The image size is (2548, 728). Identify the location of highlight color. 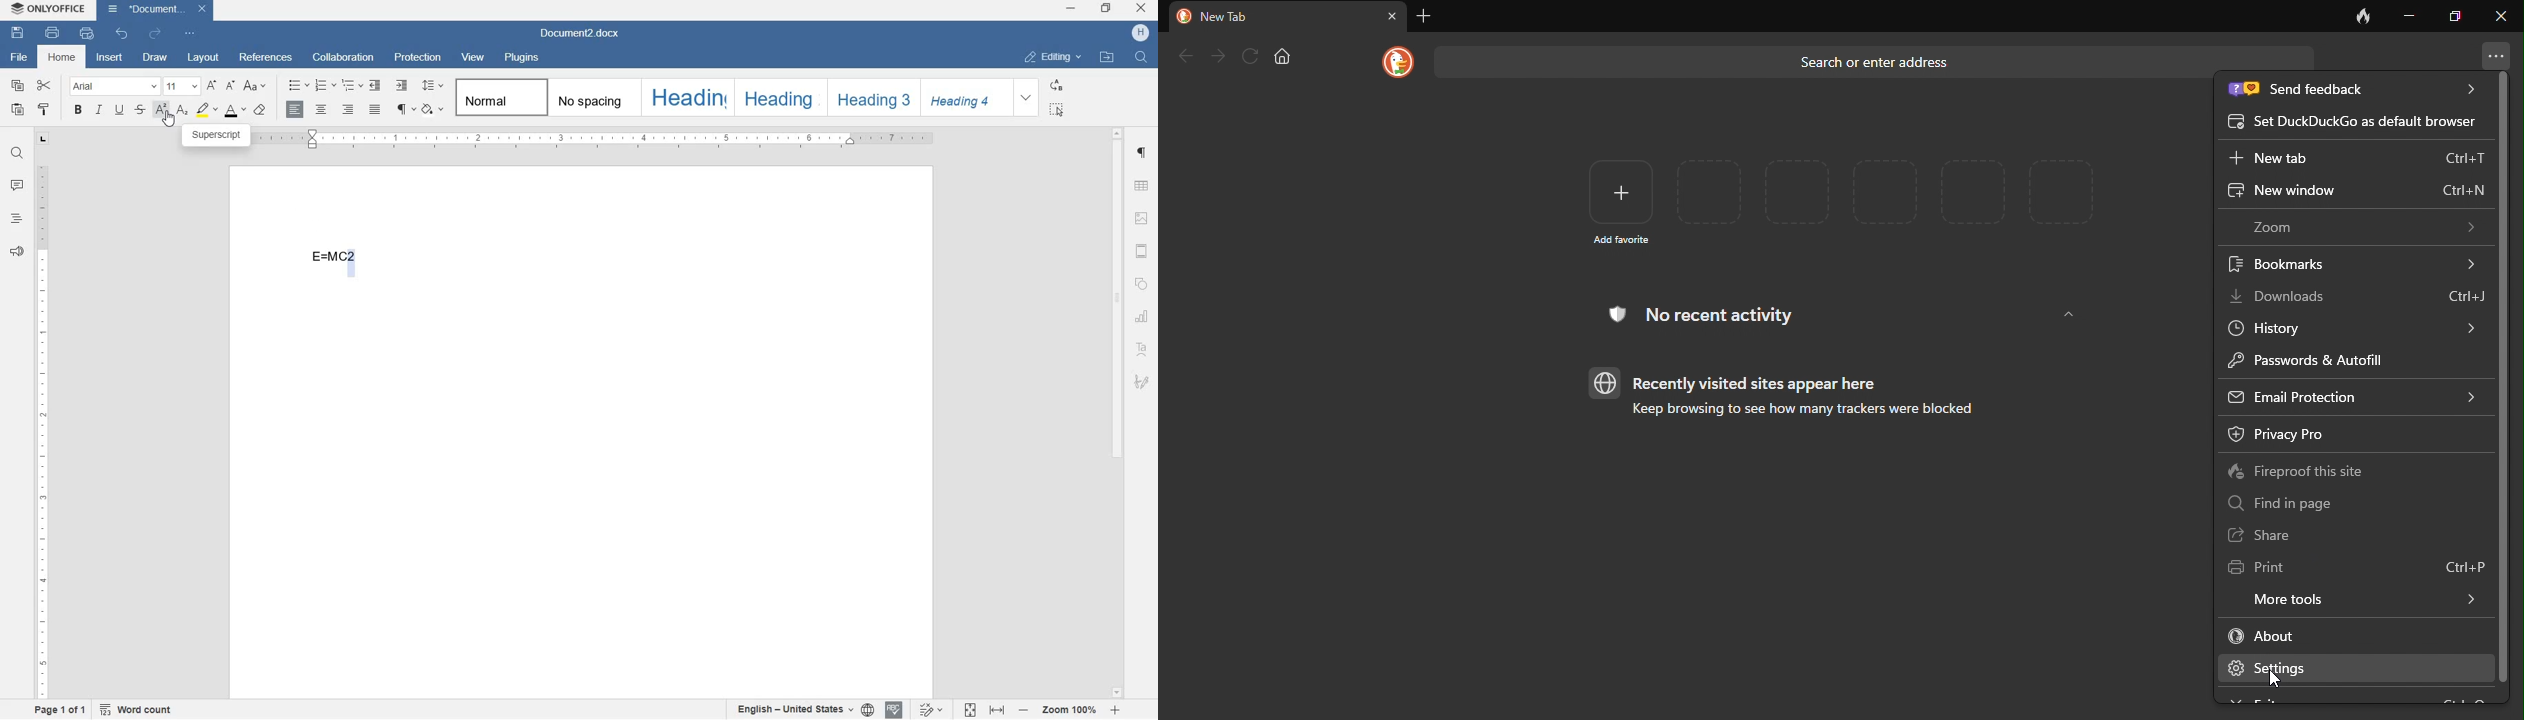
(206, 110).